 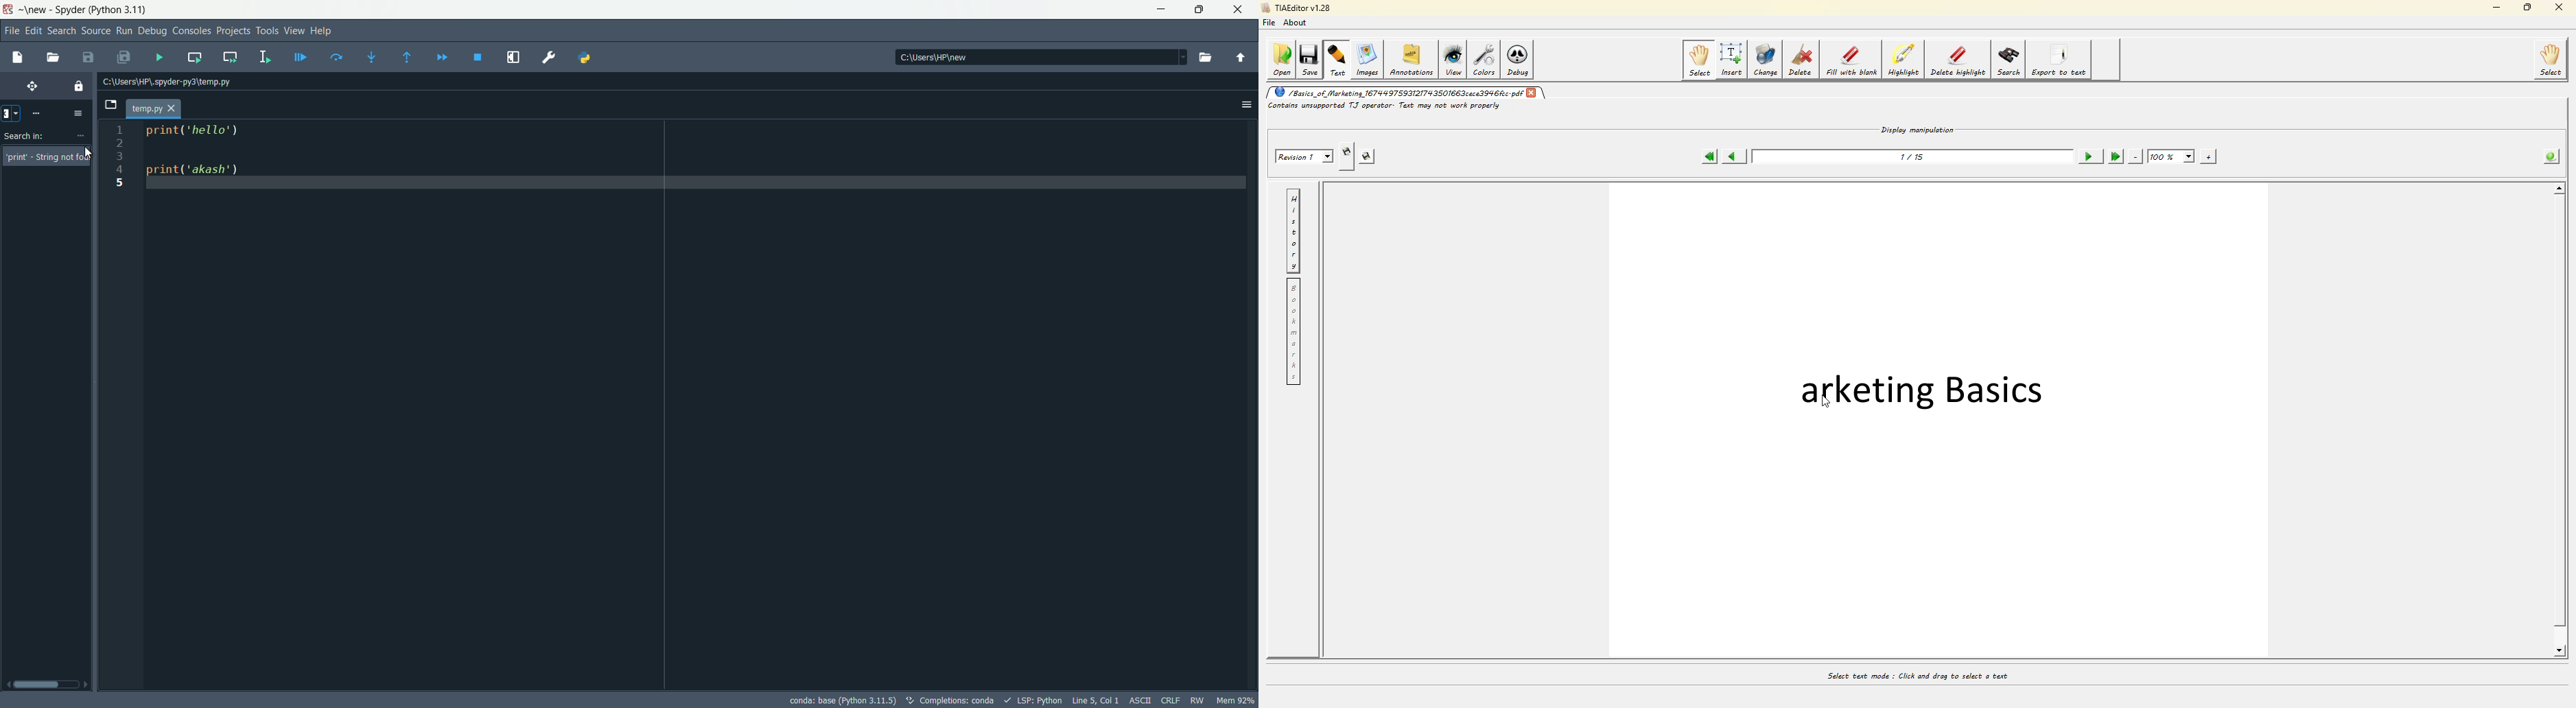 What do you see at coordinates (190, 30) in the screenshot?
I see `Consoles Menu` at bounding box center [190, 30].